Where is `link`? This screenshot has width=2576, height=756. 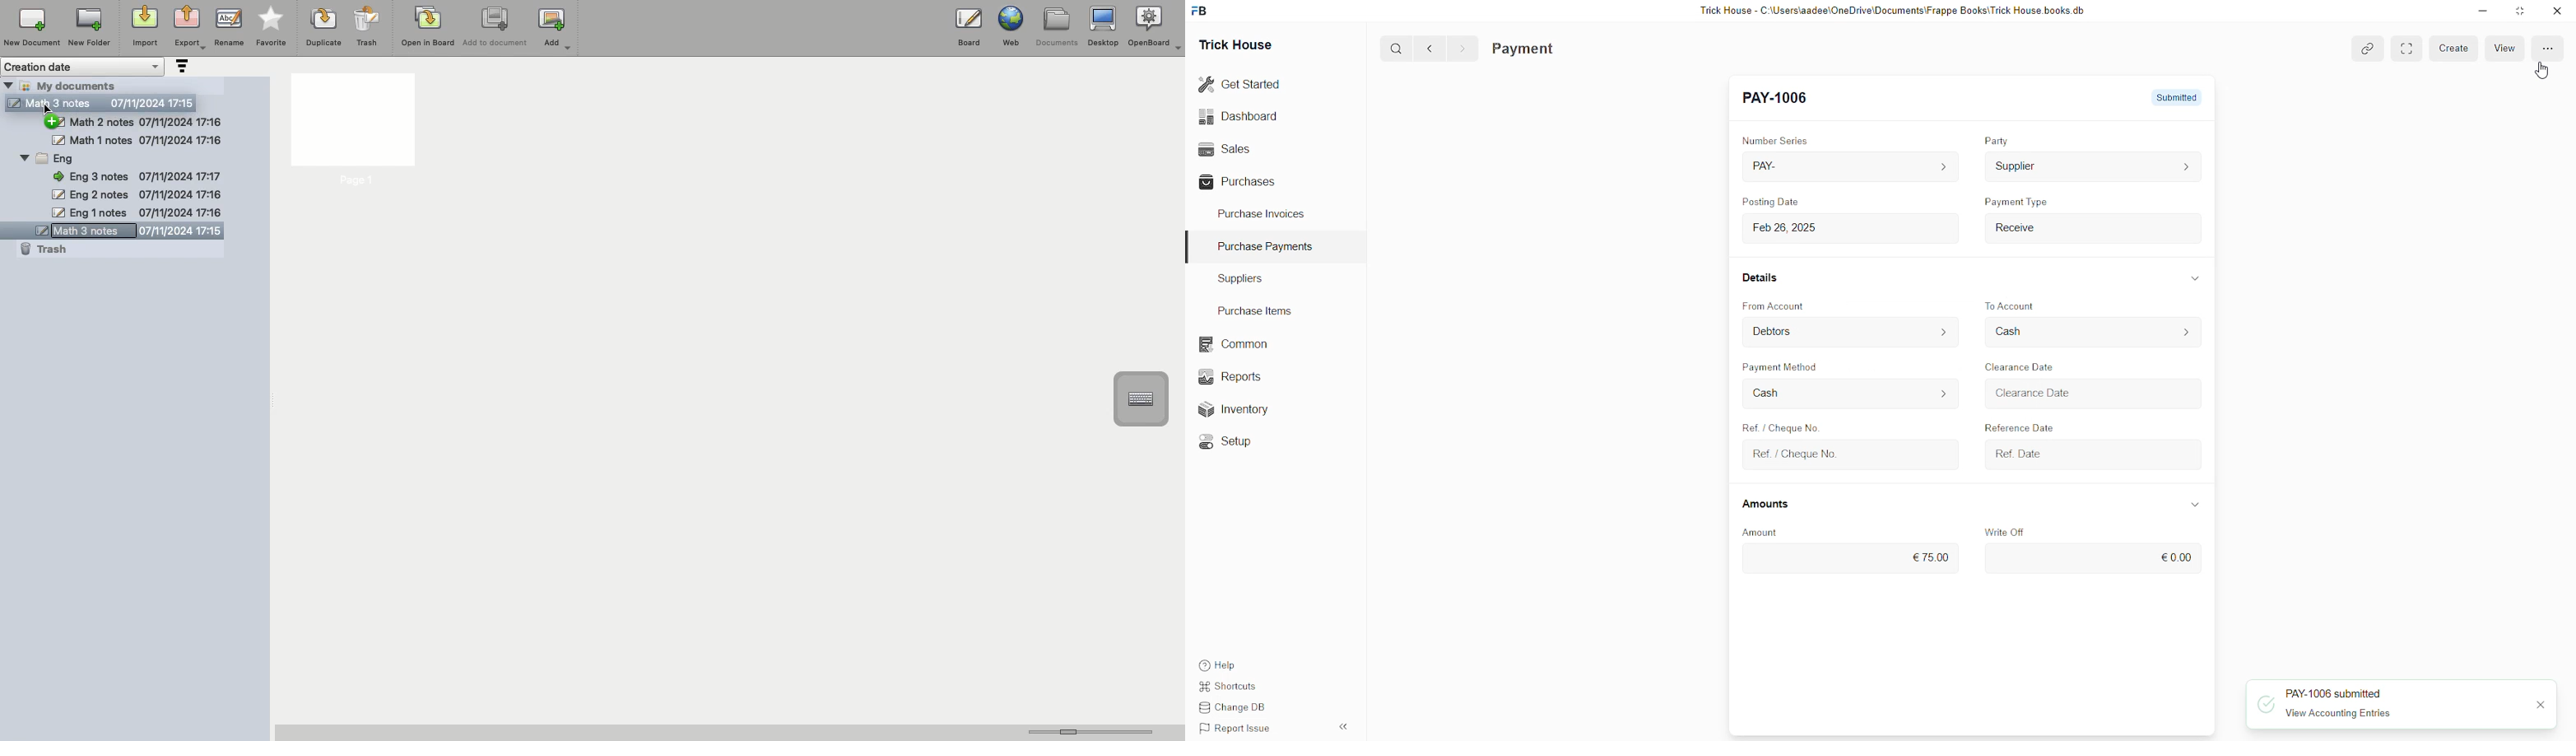
link is located at coordinates (2366, 49).